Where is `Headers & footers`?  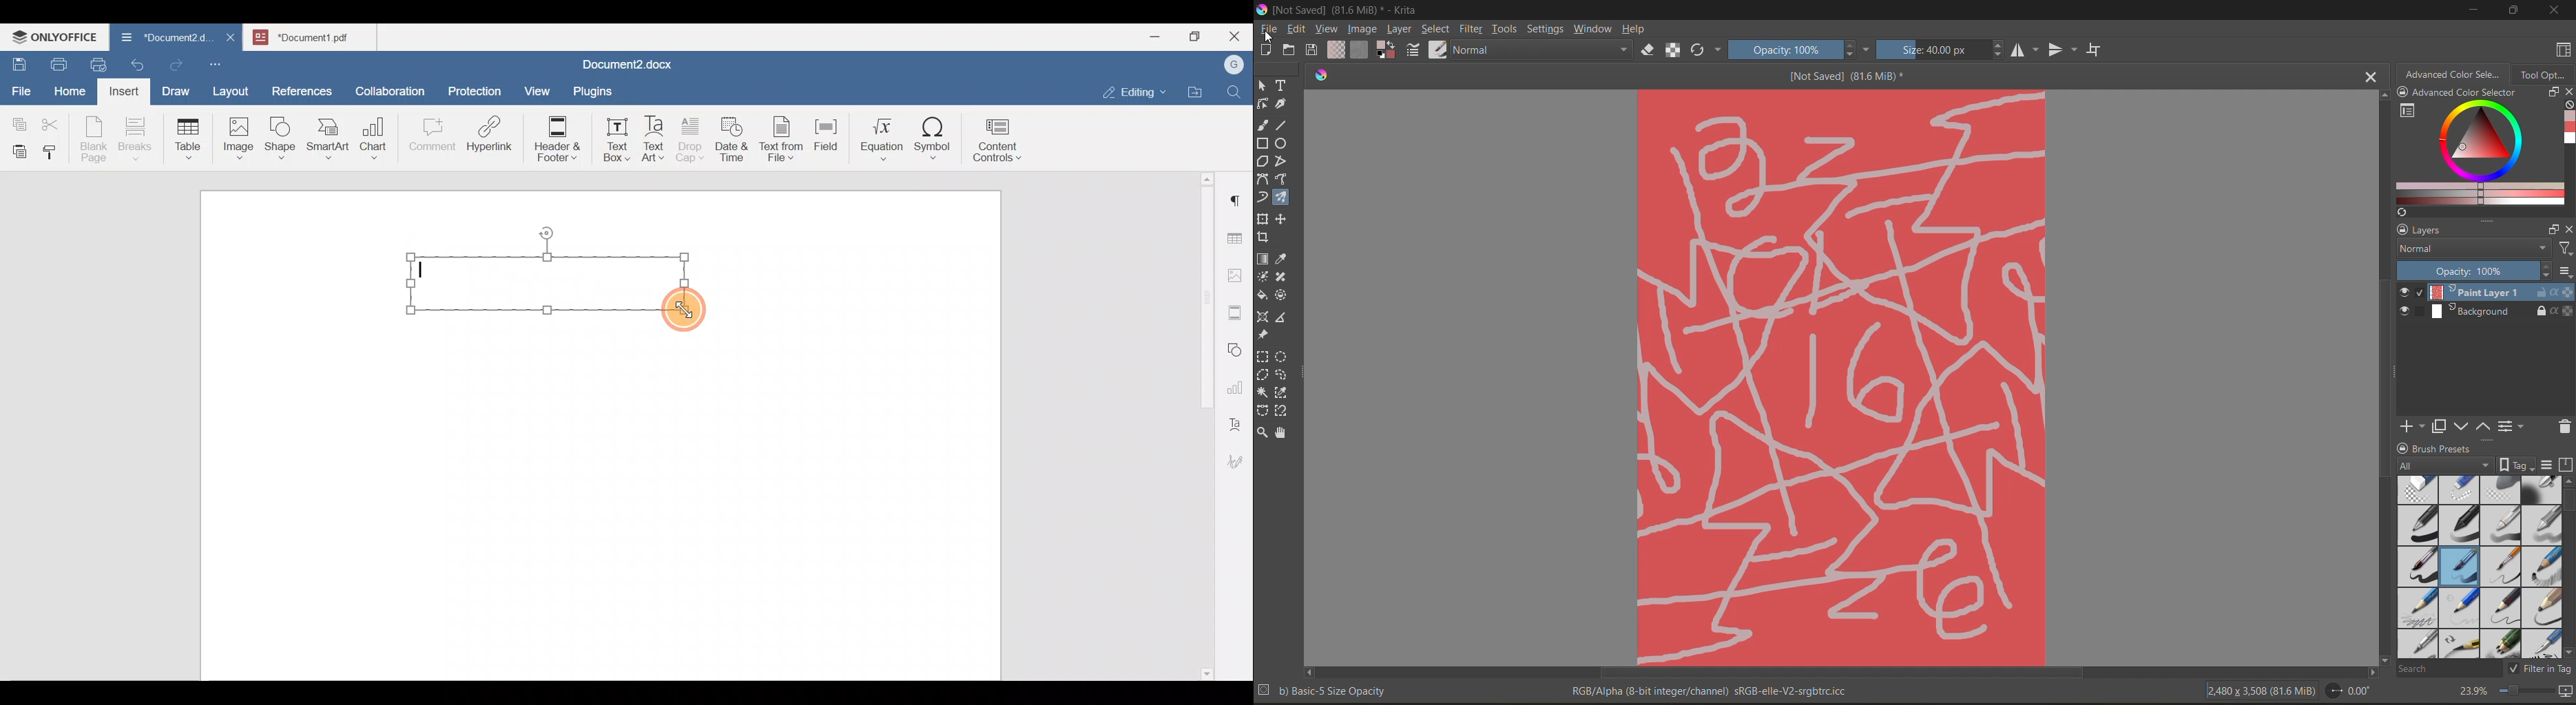 Headers & footers is located at coordinates (1238, 309).